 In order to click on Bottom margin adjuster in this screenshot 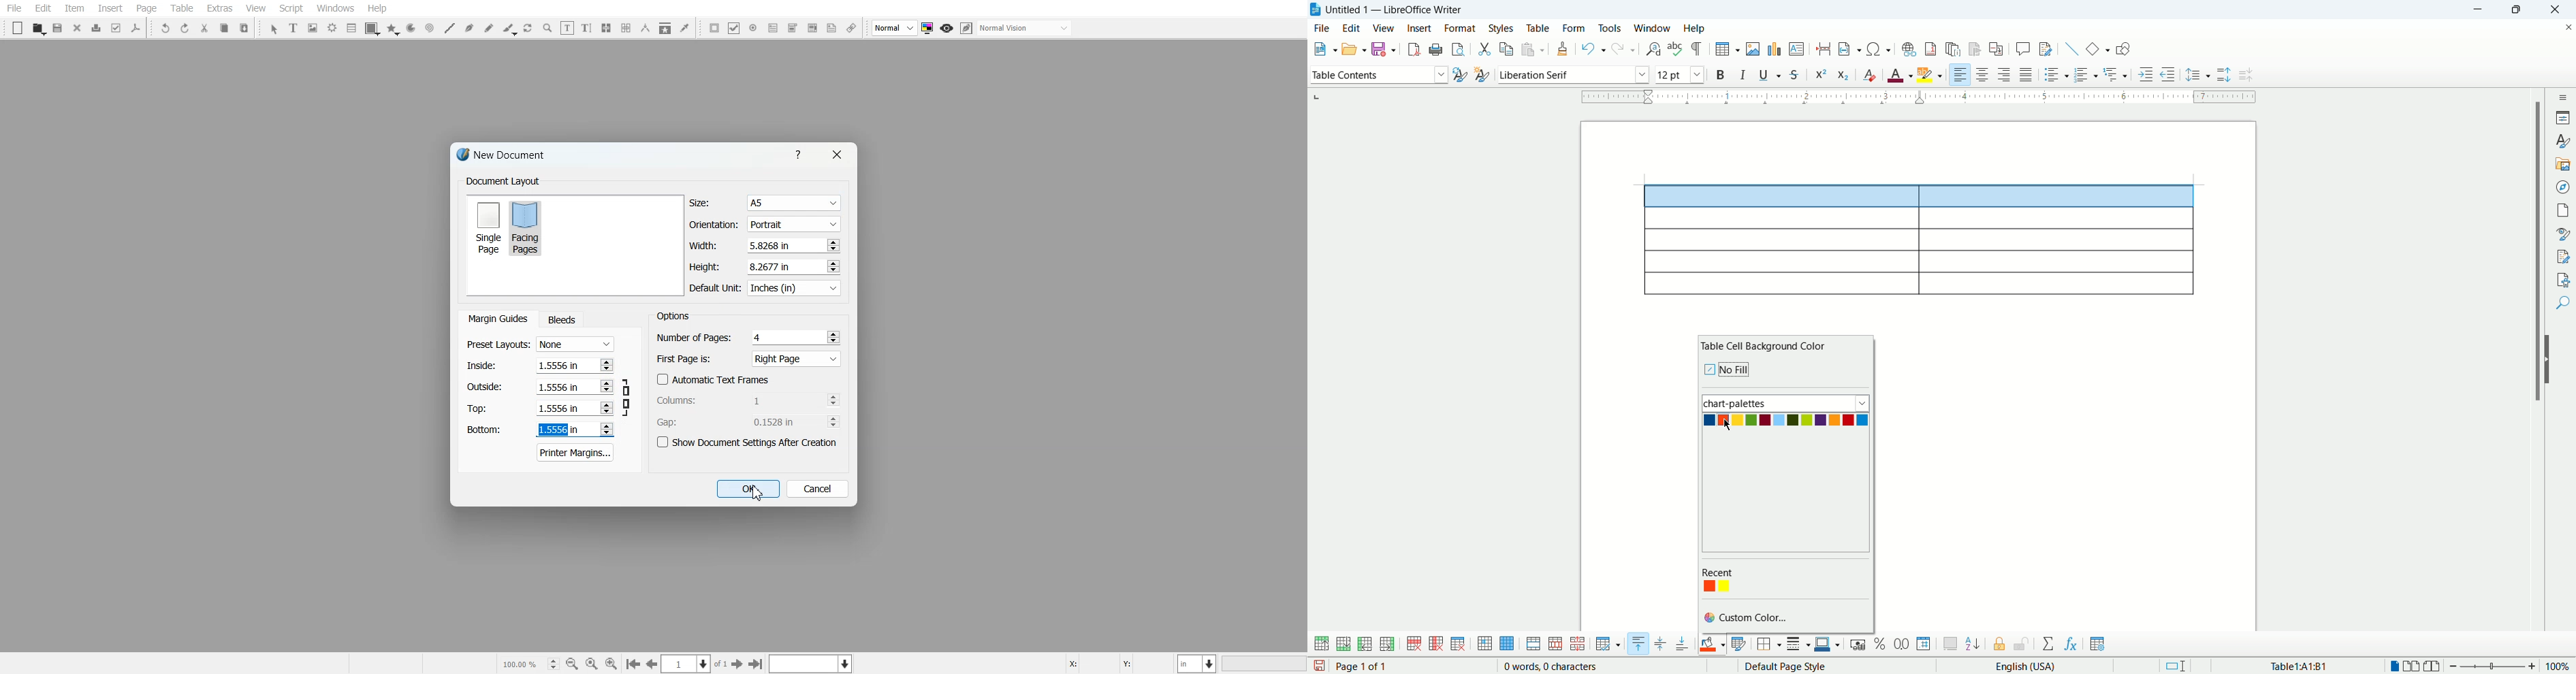, I will do `click(539, 430)`.